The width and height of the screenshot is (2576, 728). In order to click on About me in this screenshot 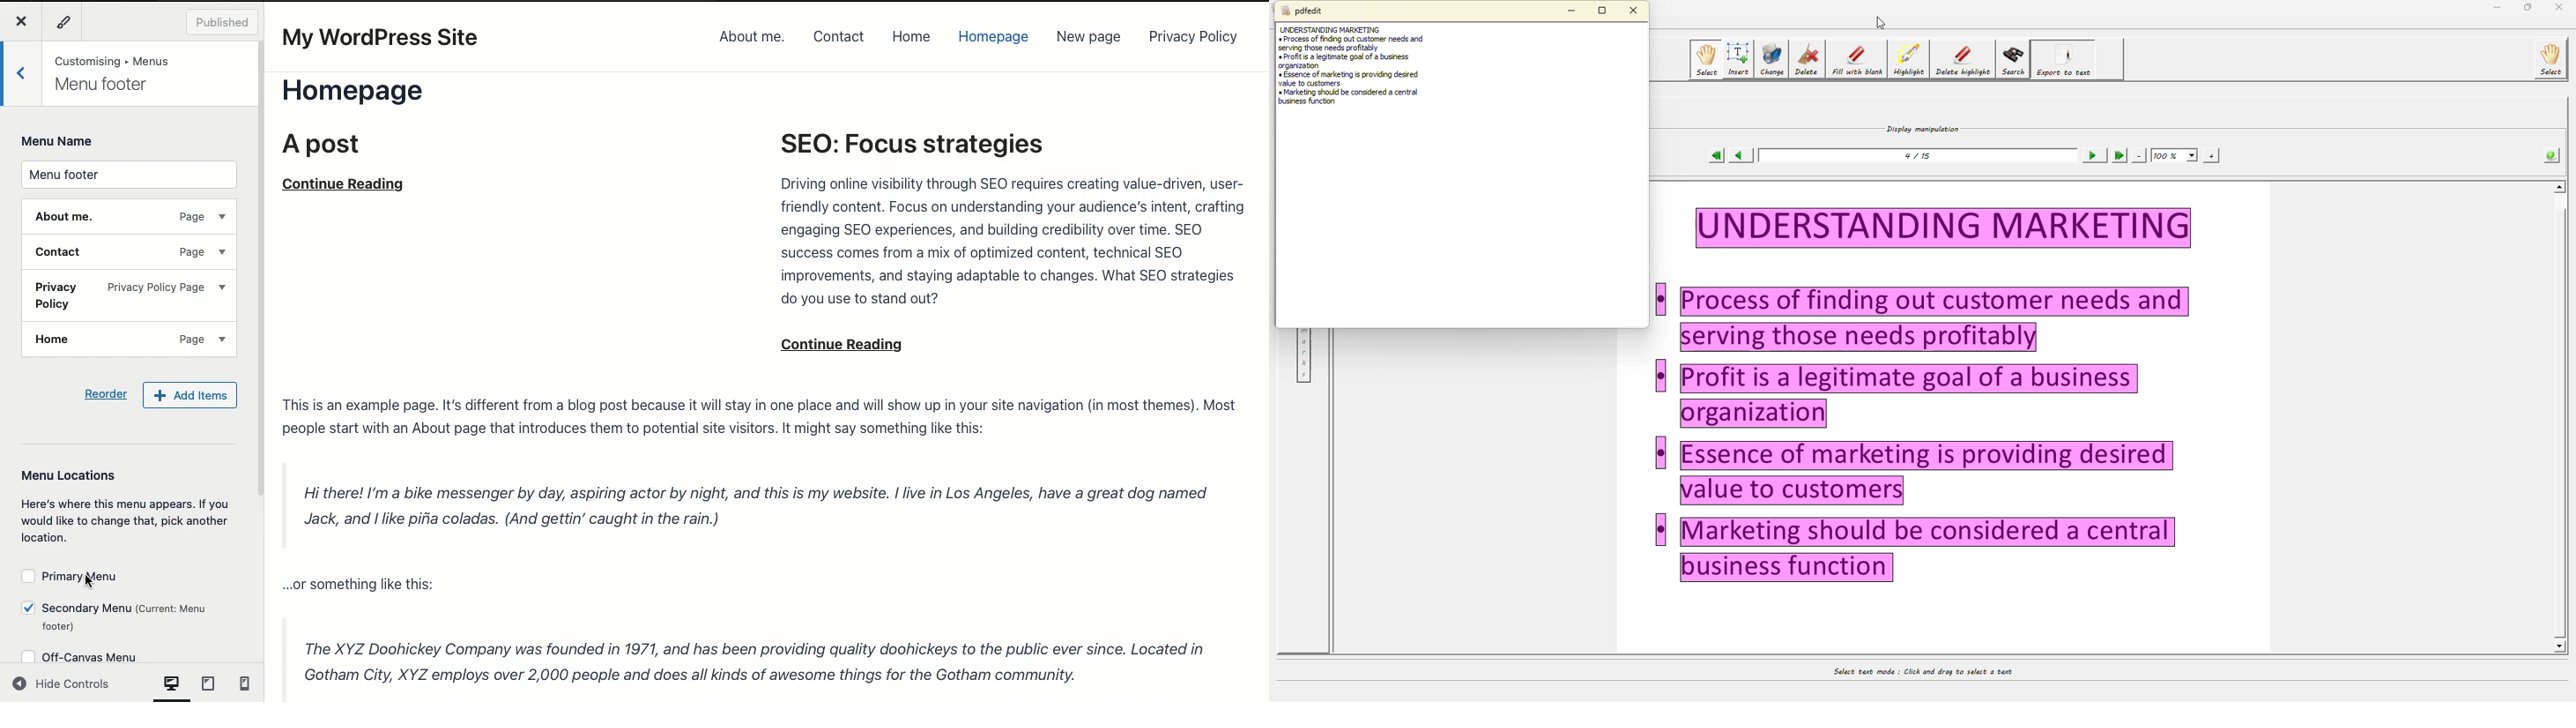, I will do `click(750, 38)`.